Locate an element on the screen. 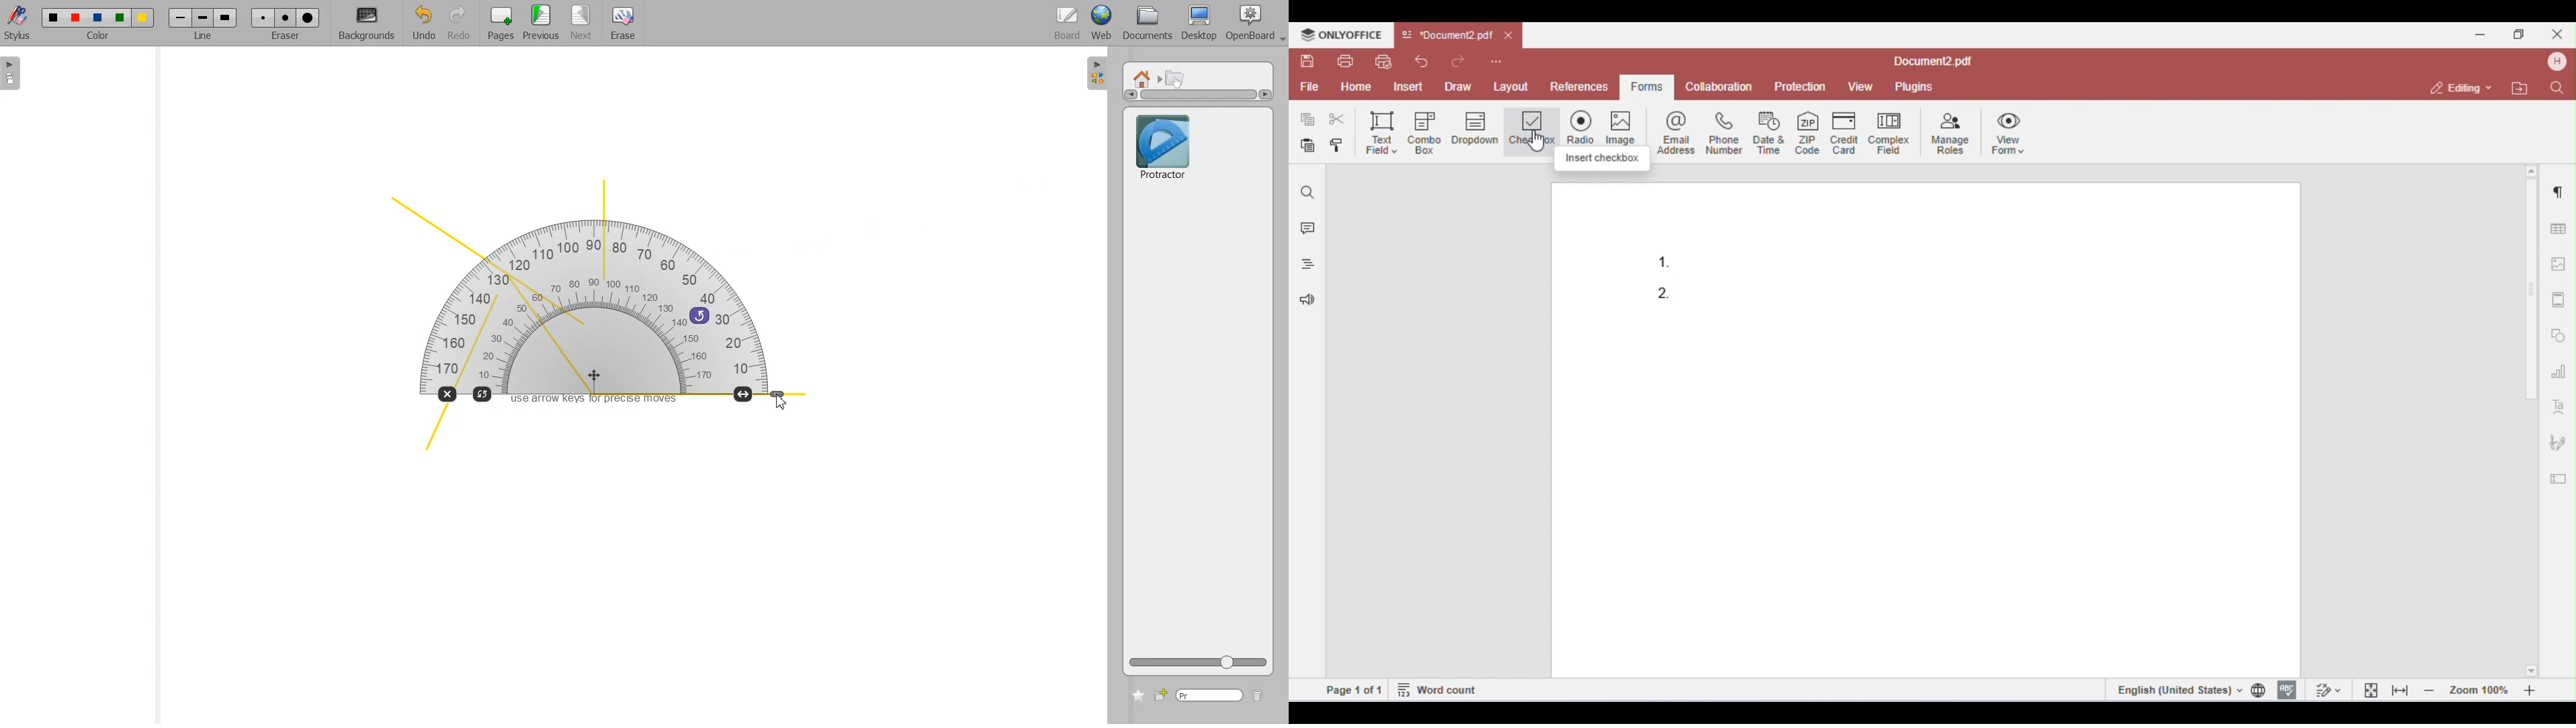 This screenshot has height=728, width=2576. line is located at coordinates (206, 38).